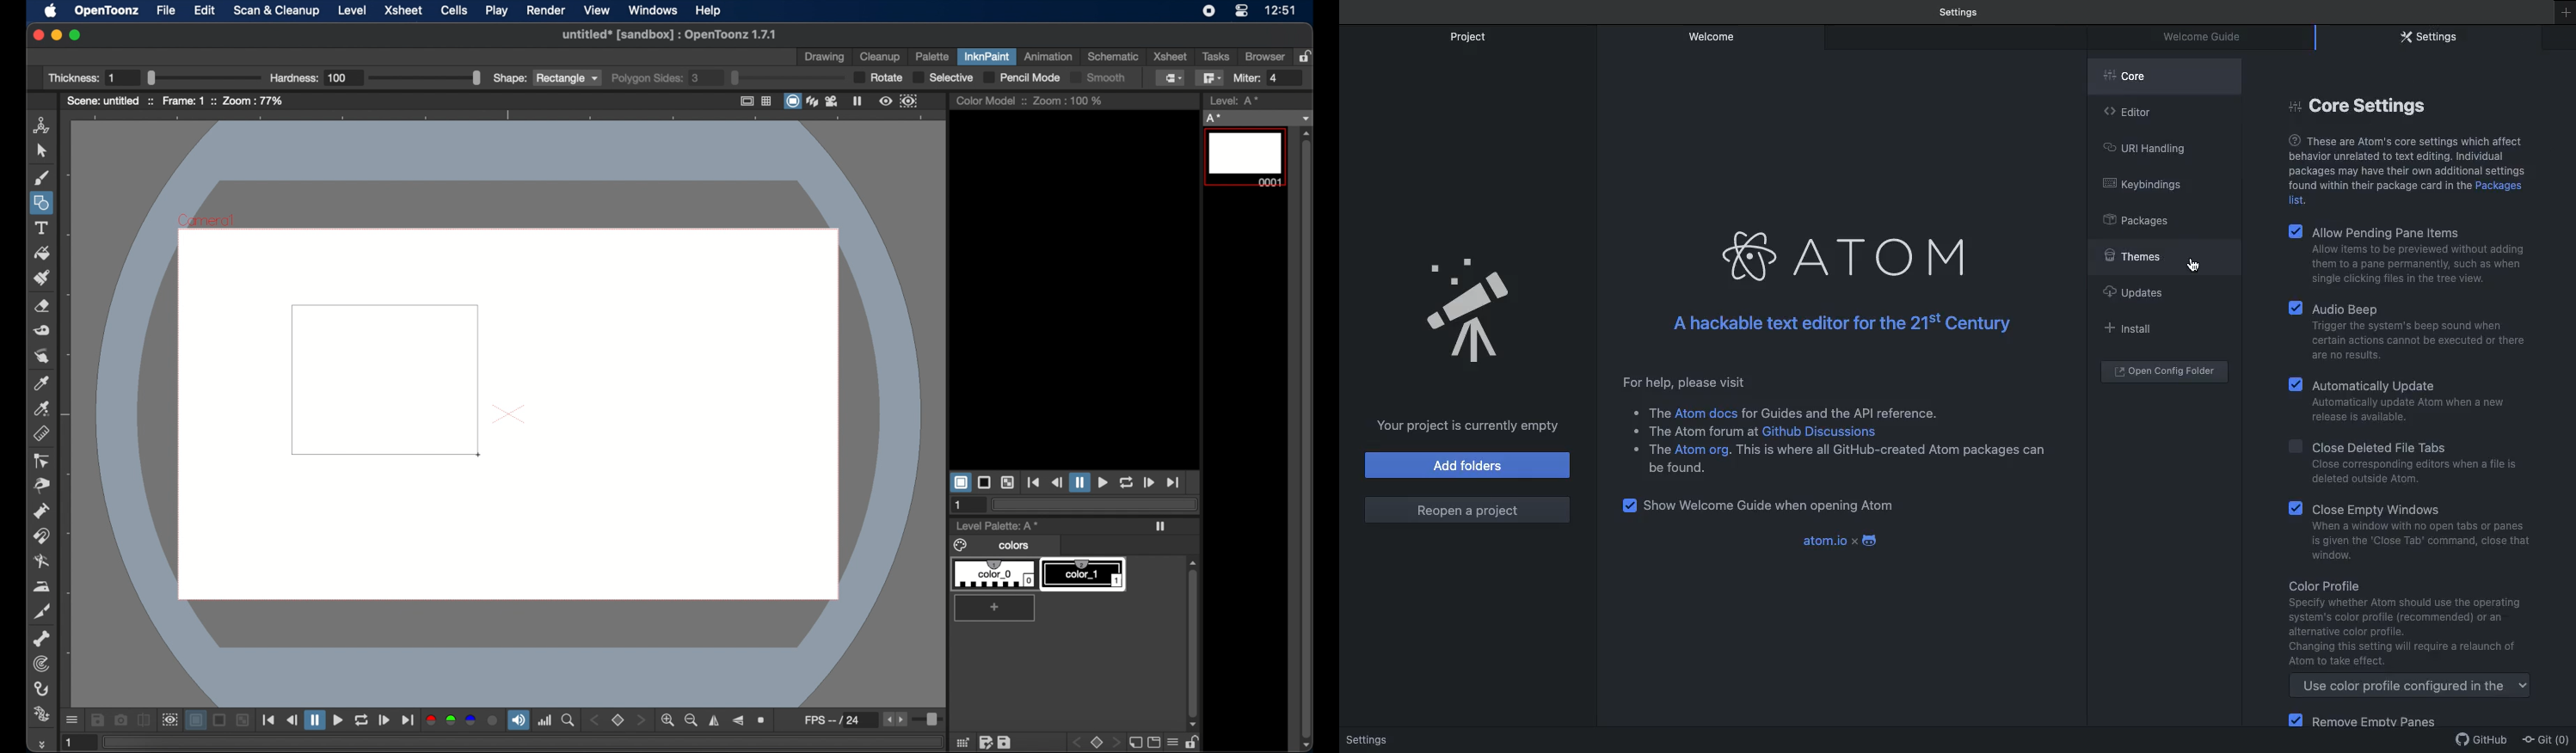 The image size is (2576, 756). Describe the element at coordinates (97, 720) in the screenshot. I see `save images` at that location.